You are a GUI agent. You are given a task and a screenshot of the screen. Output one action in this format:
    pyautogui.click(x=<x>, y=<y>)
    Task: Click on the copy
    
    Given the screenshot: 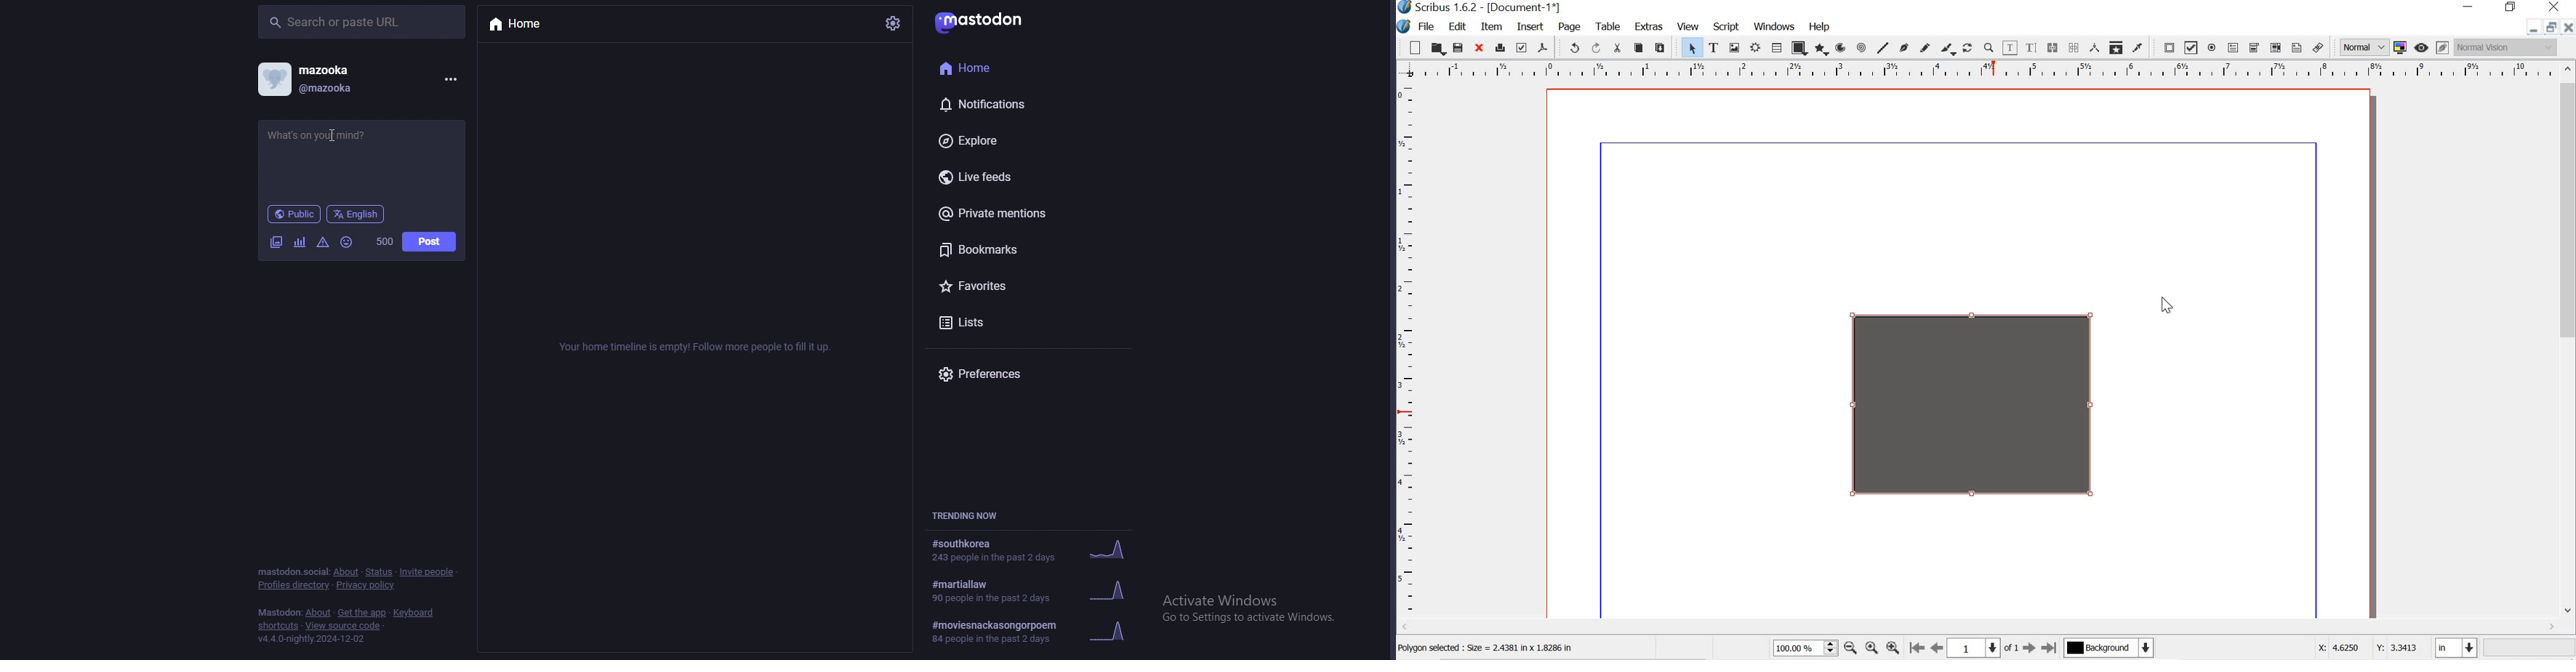 What is the action you would take?
    pyautogui.click(x=1638, y=47)
    